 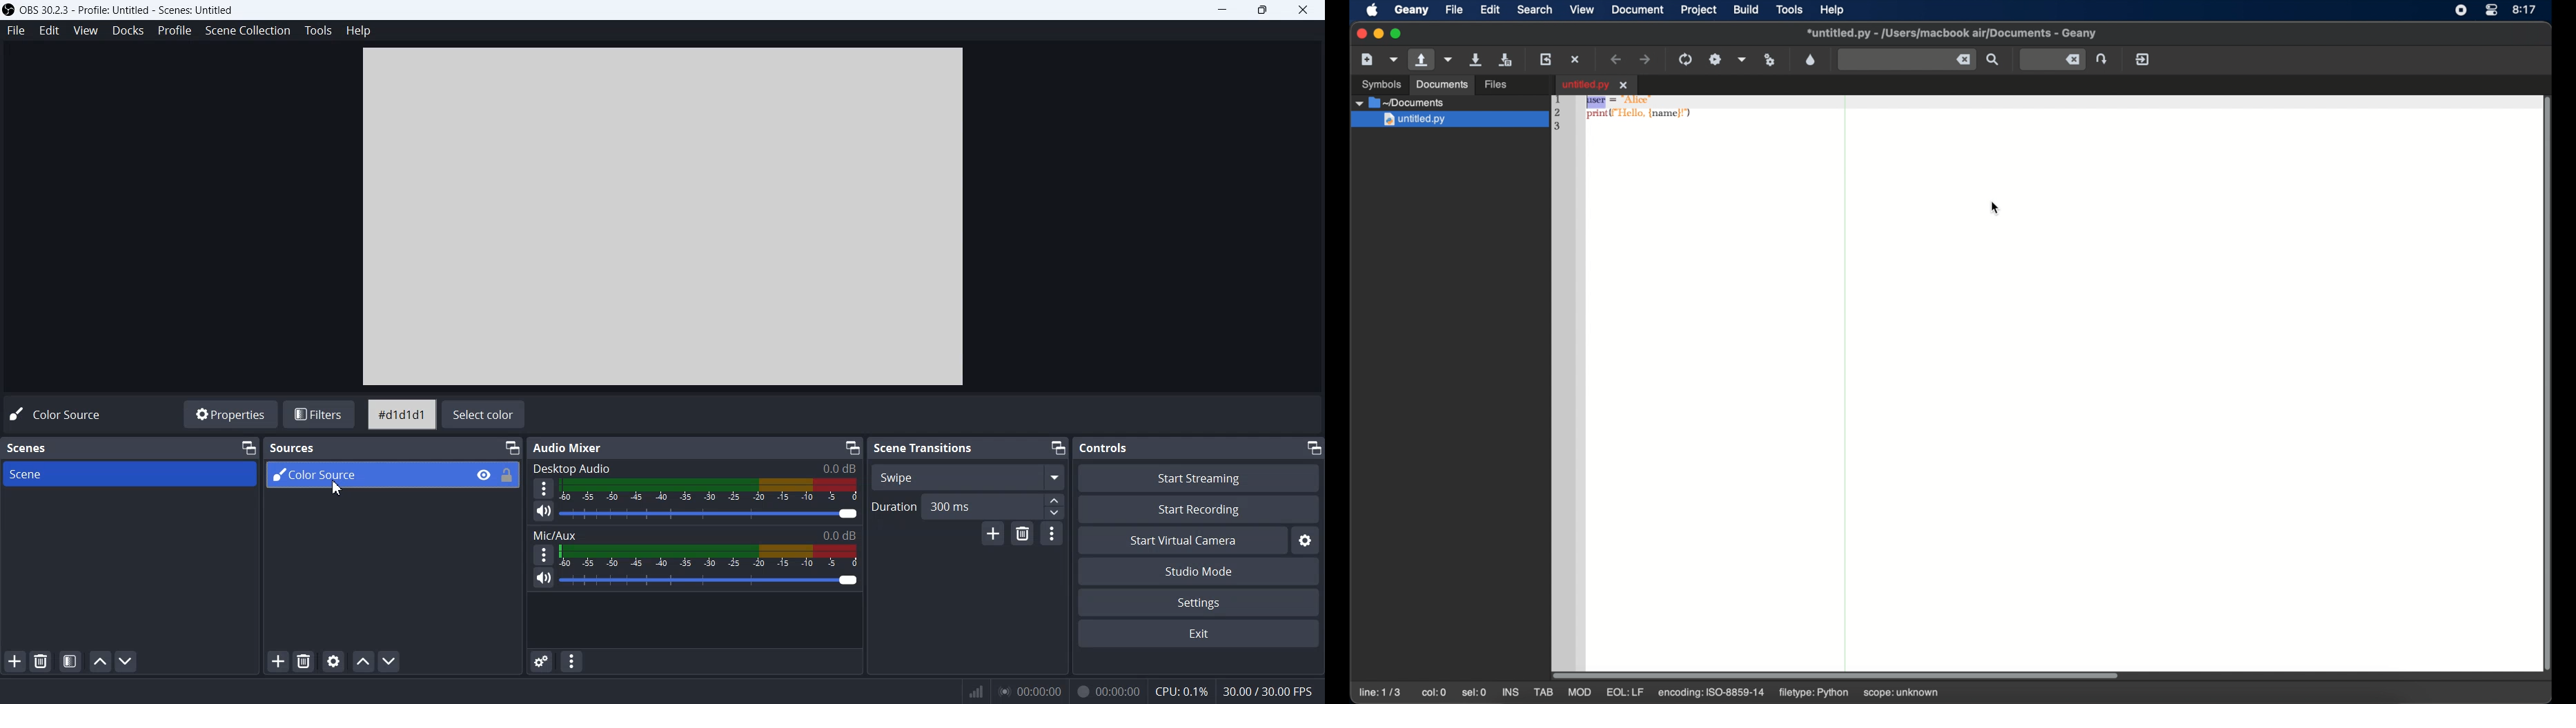 What do you see at coordinates (319, 30) in the screenshot?
I see `Tools` at bounding box center [319, 30].